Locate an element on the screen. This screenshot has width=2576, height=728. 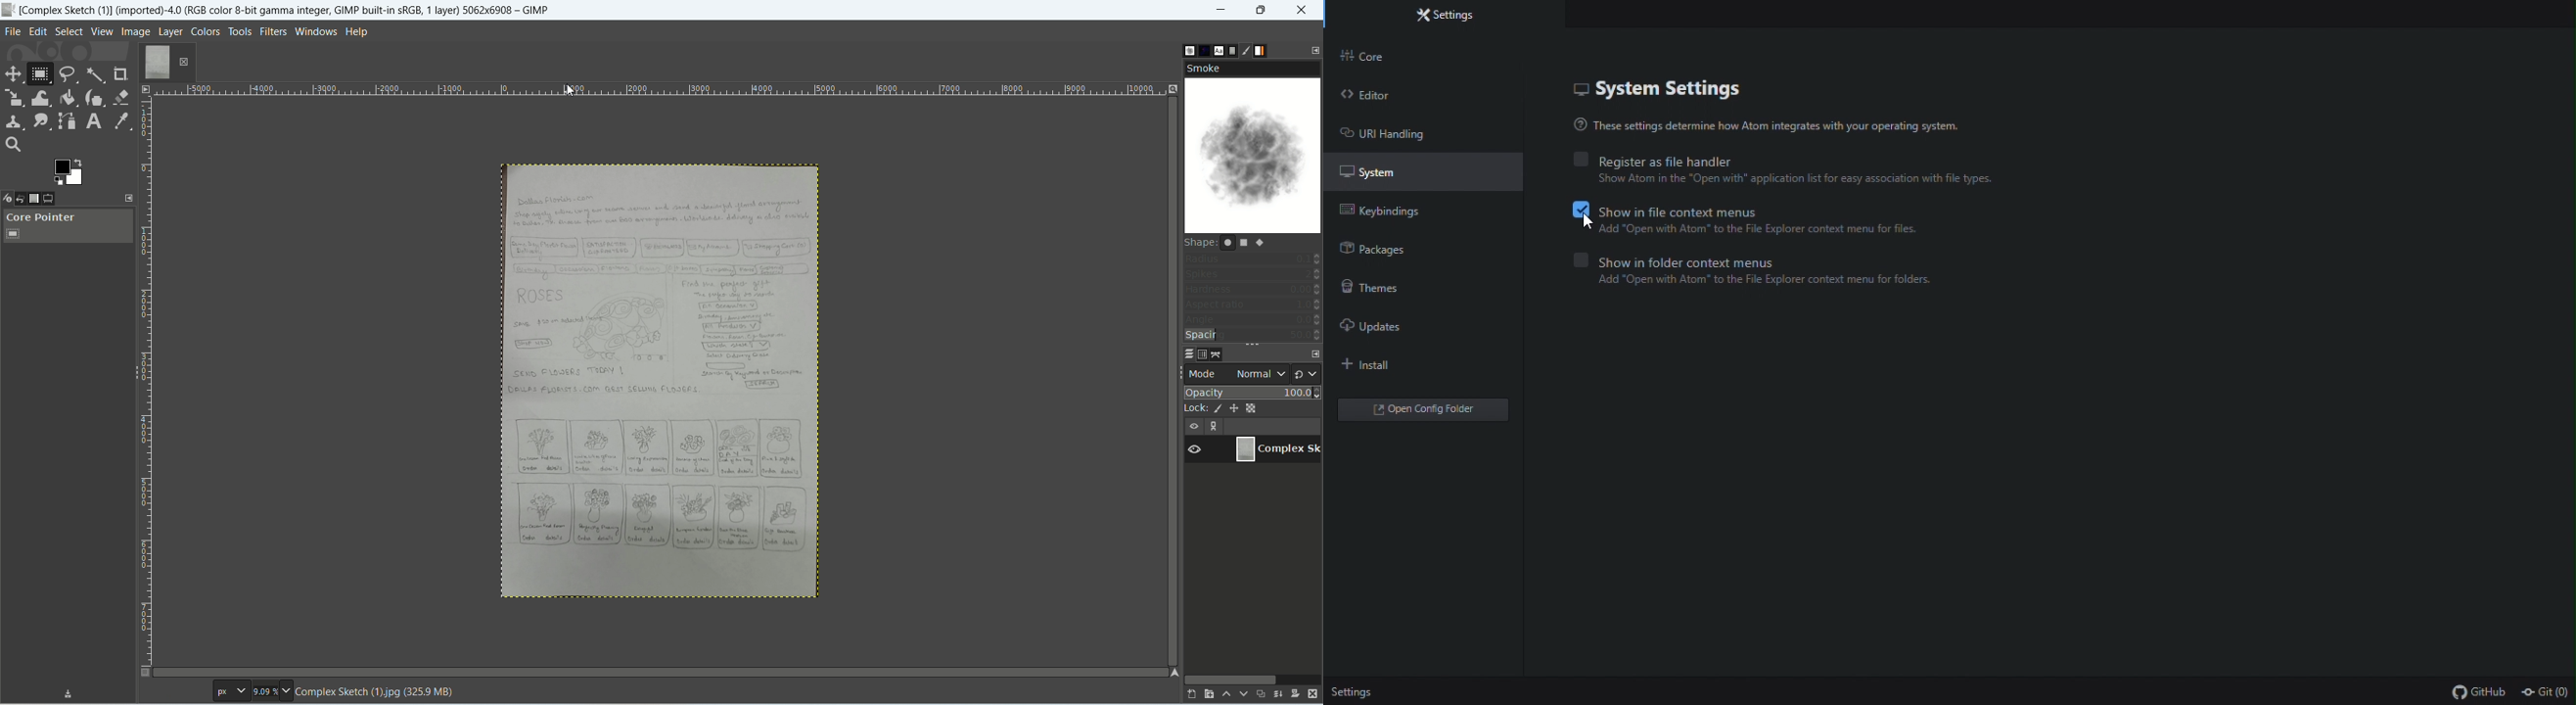
text tool is located at coordinates (93, 122).